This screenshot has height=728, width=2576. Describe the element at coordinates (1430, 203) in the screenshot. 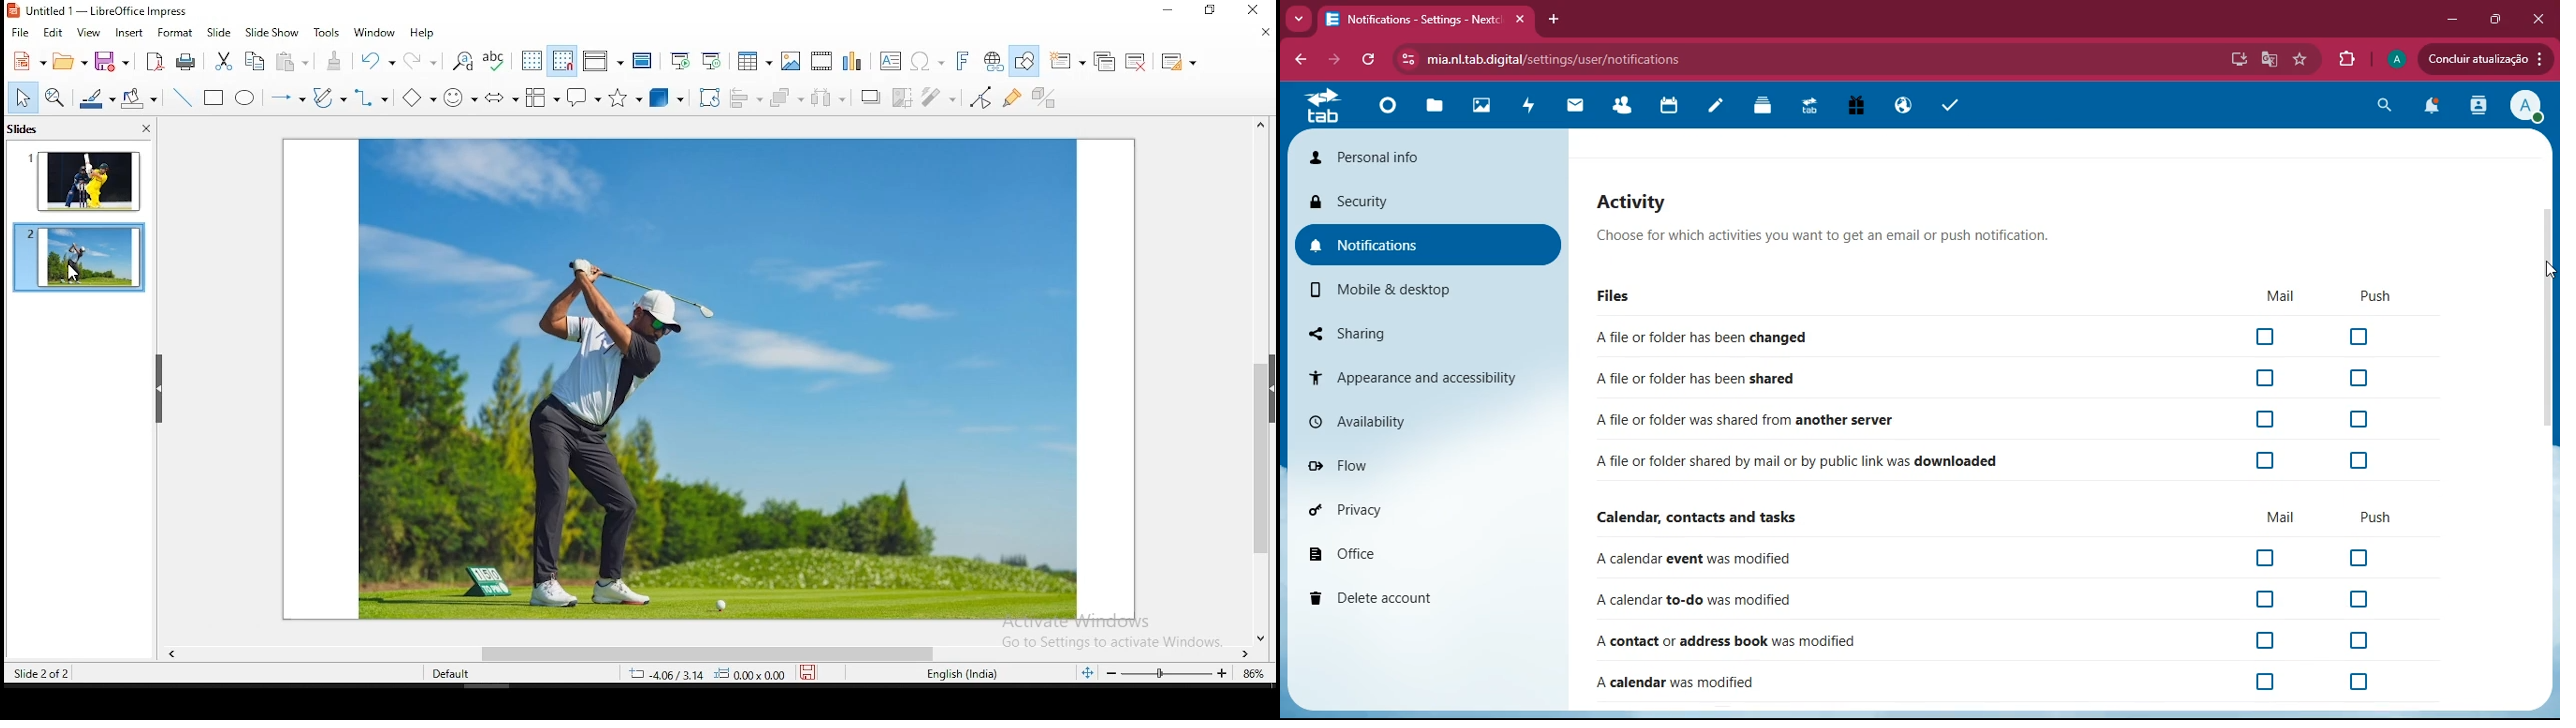

I see `security` at that location.